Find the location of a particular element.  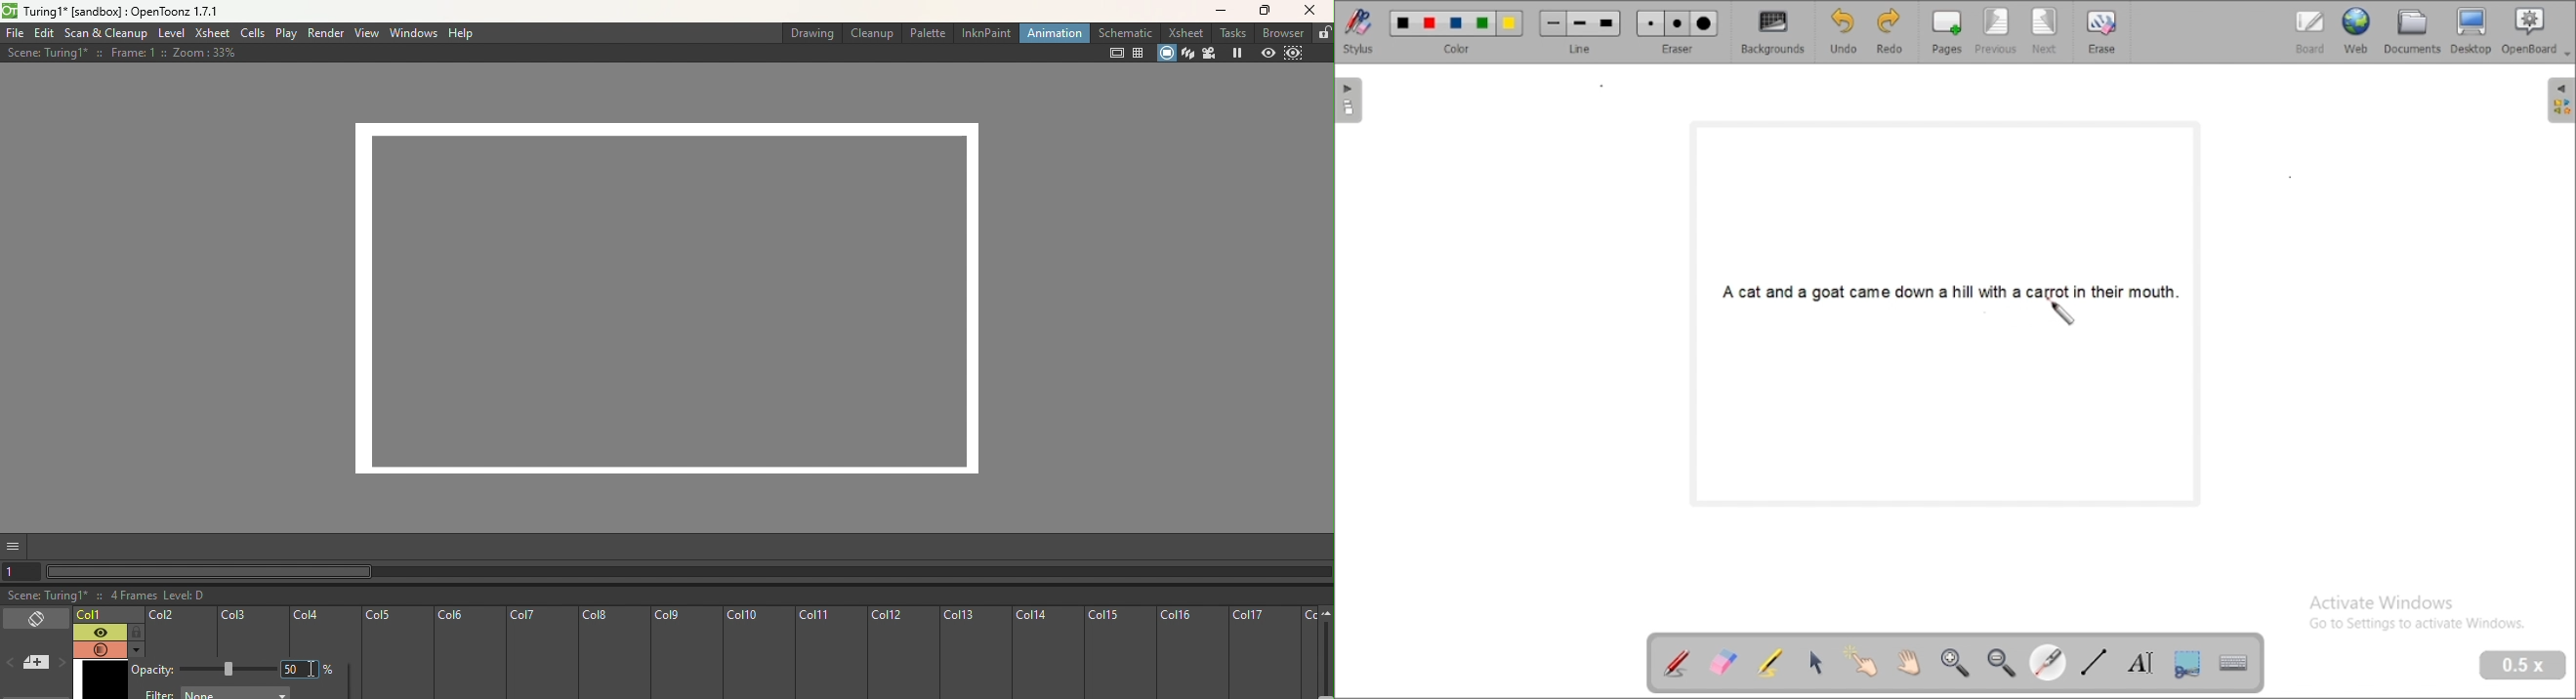

Camera stand visibility toggle is located at coordinates (99, 649).